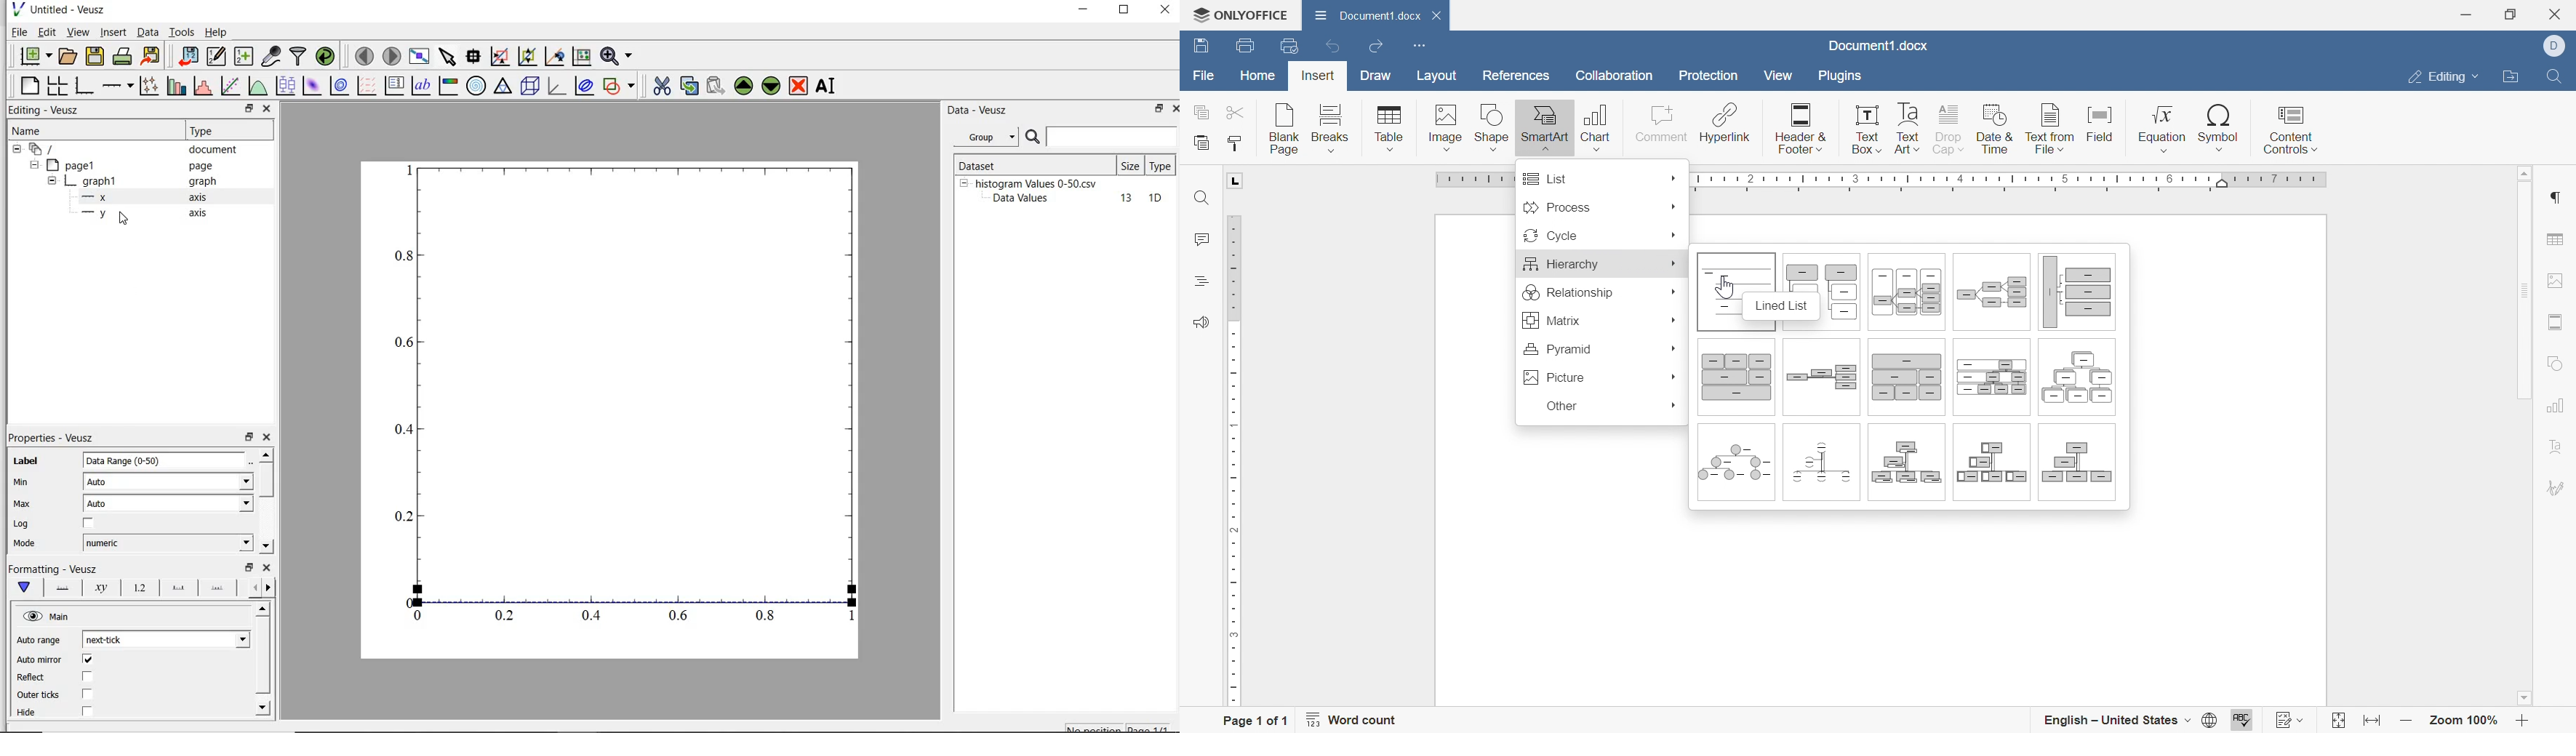 Image resolution: width=2576 pixels, height=756 pixels. I want to click on Heading, so click(1199, 279).